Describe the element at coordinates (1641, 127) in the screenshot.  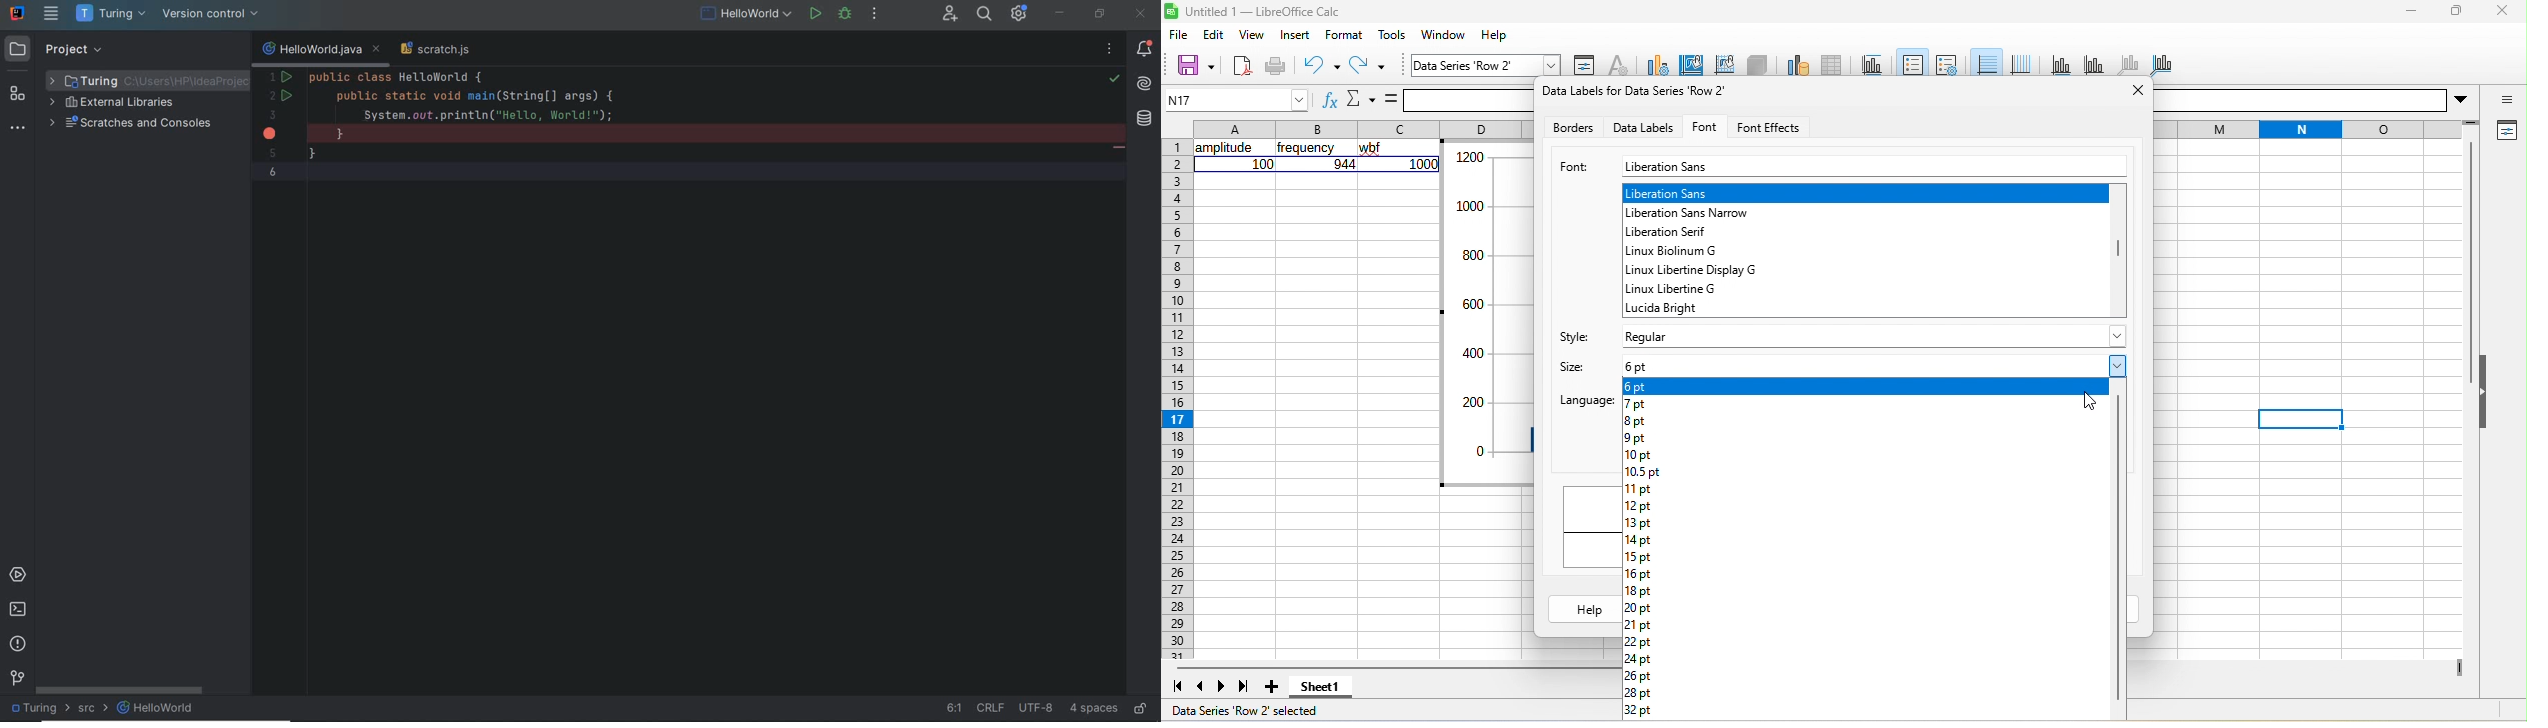
I see `data labels` at that location.